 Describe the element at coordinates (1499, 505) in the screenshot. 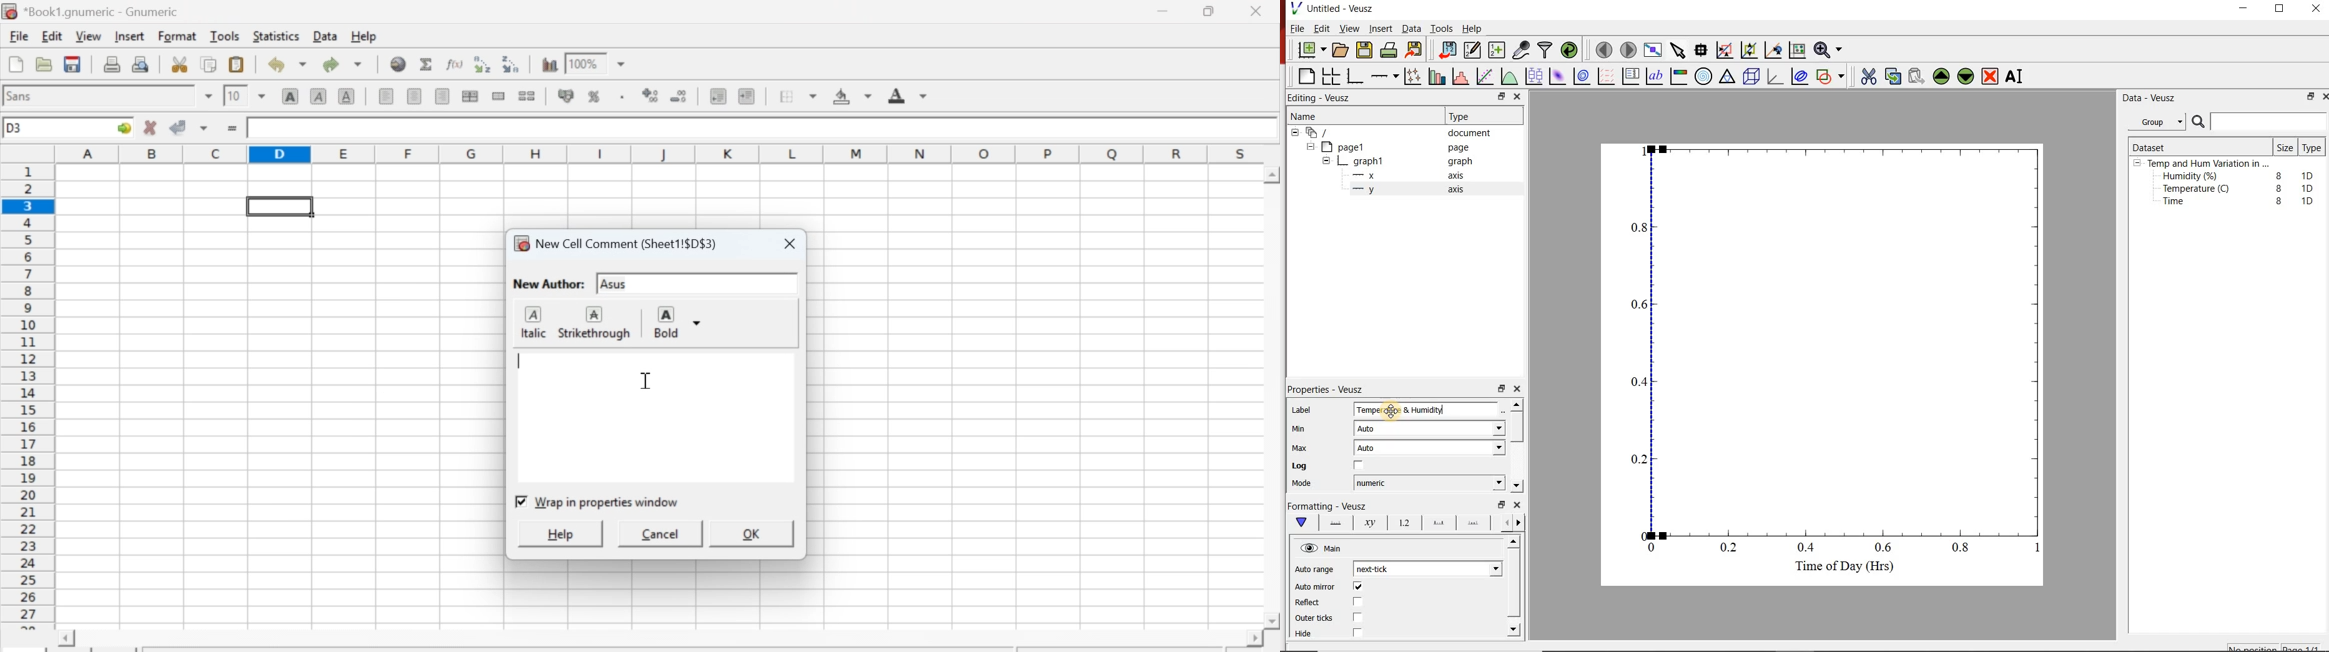

I see `restore down` at that location.